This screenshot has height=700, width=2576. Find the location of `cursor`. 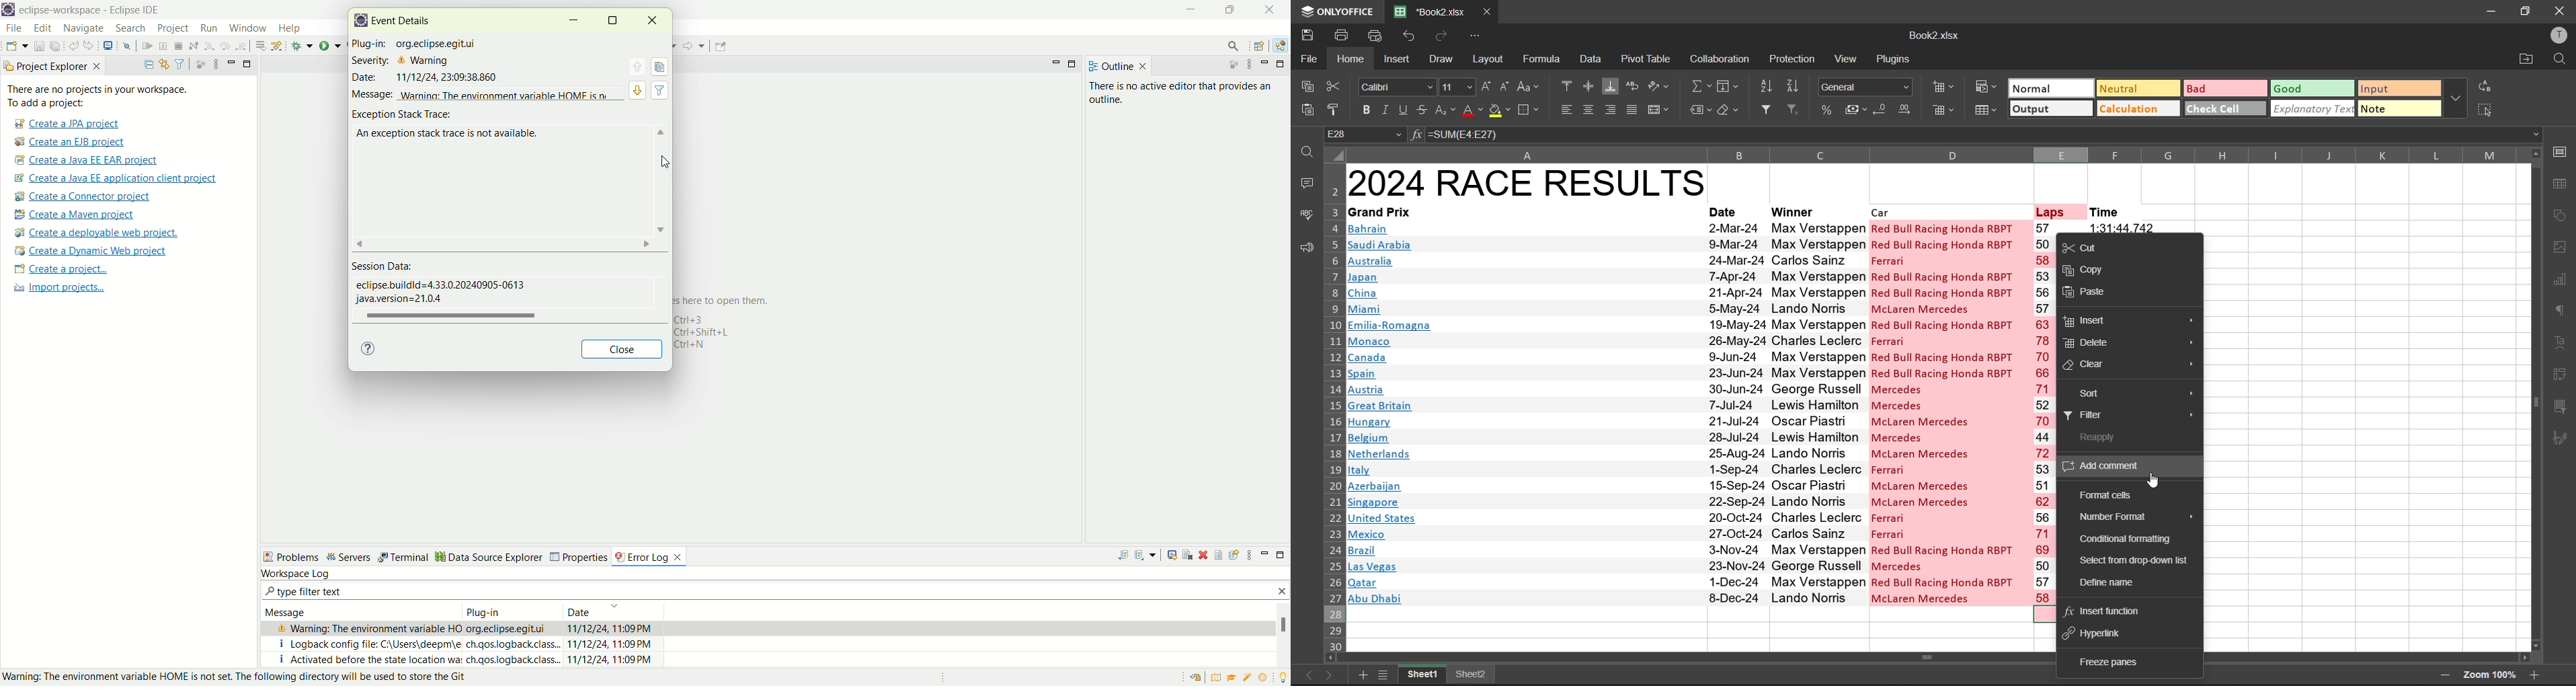

cursor is located at coordinates (2152, 481).